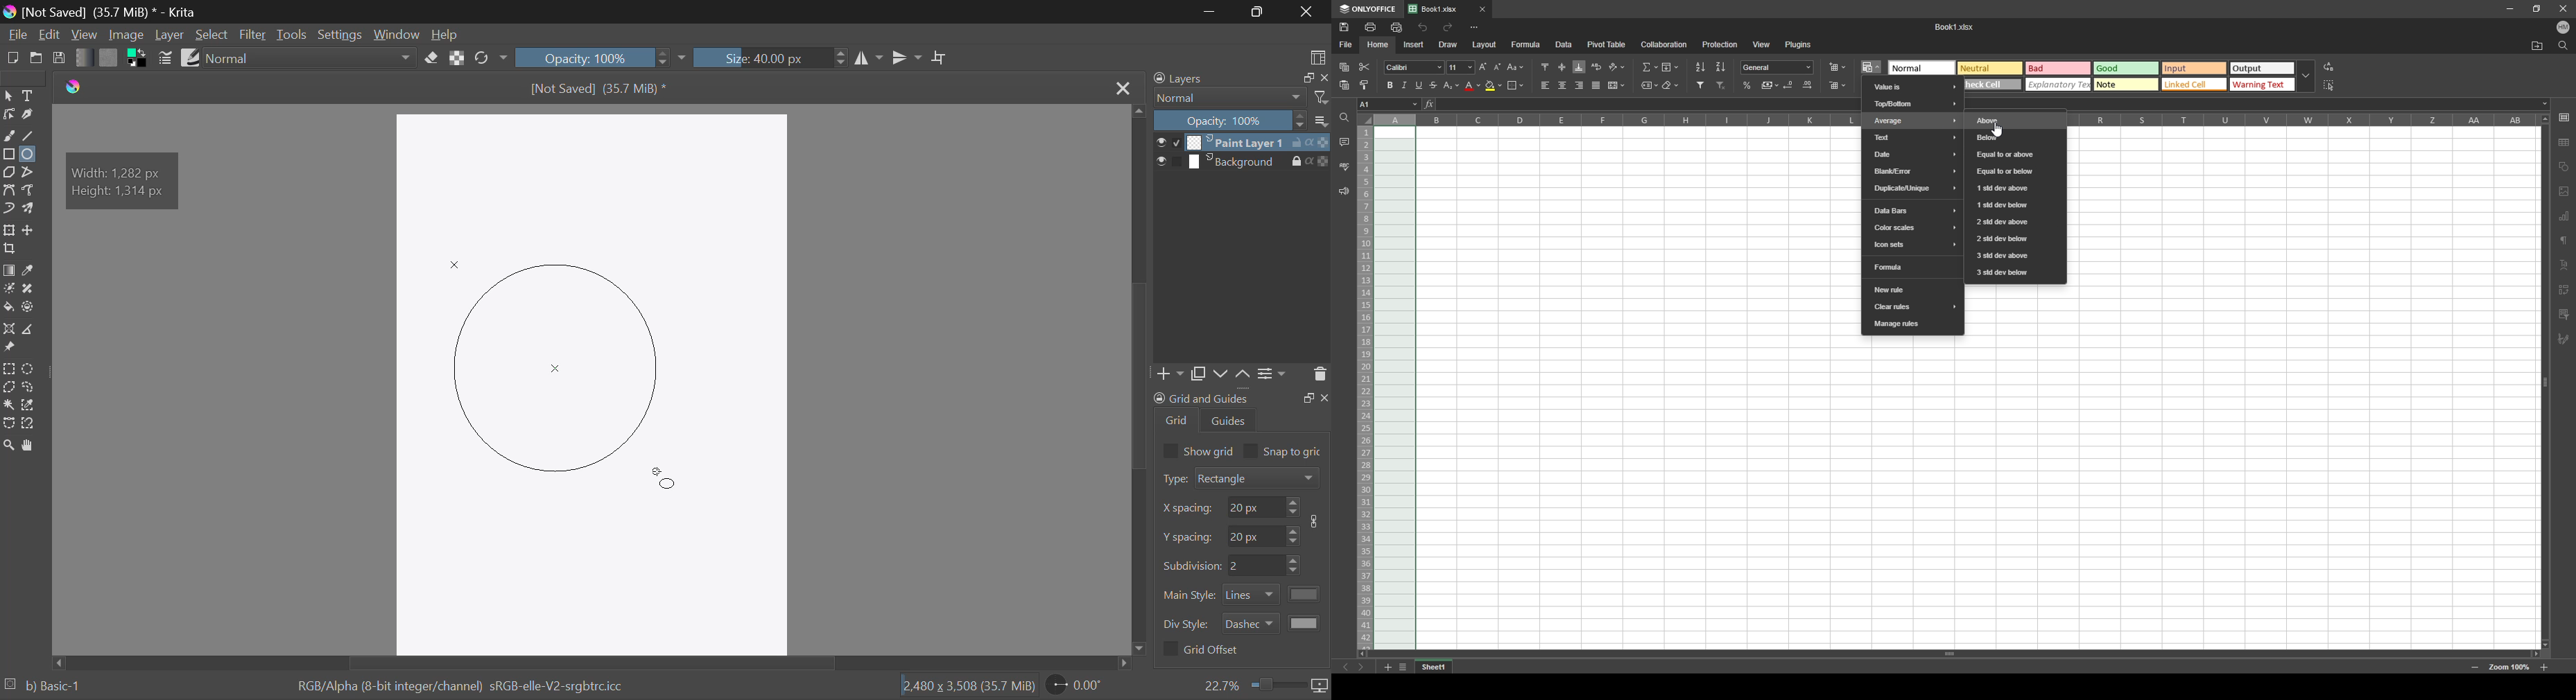  What do you see at coordinates (2016, 222) in the screenshot?
I see `2 std dev above` at bounding box center [2016, 222].